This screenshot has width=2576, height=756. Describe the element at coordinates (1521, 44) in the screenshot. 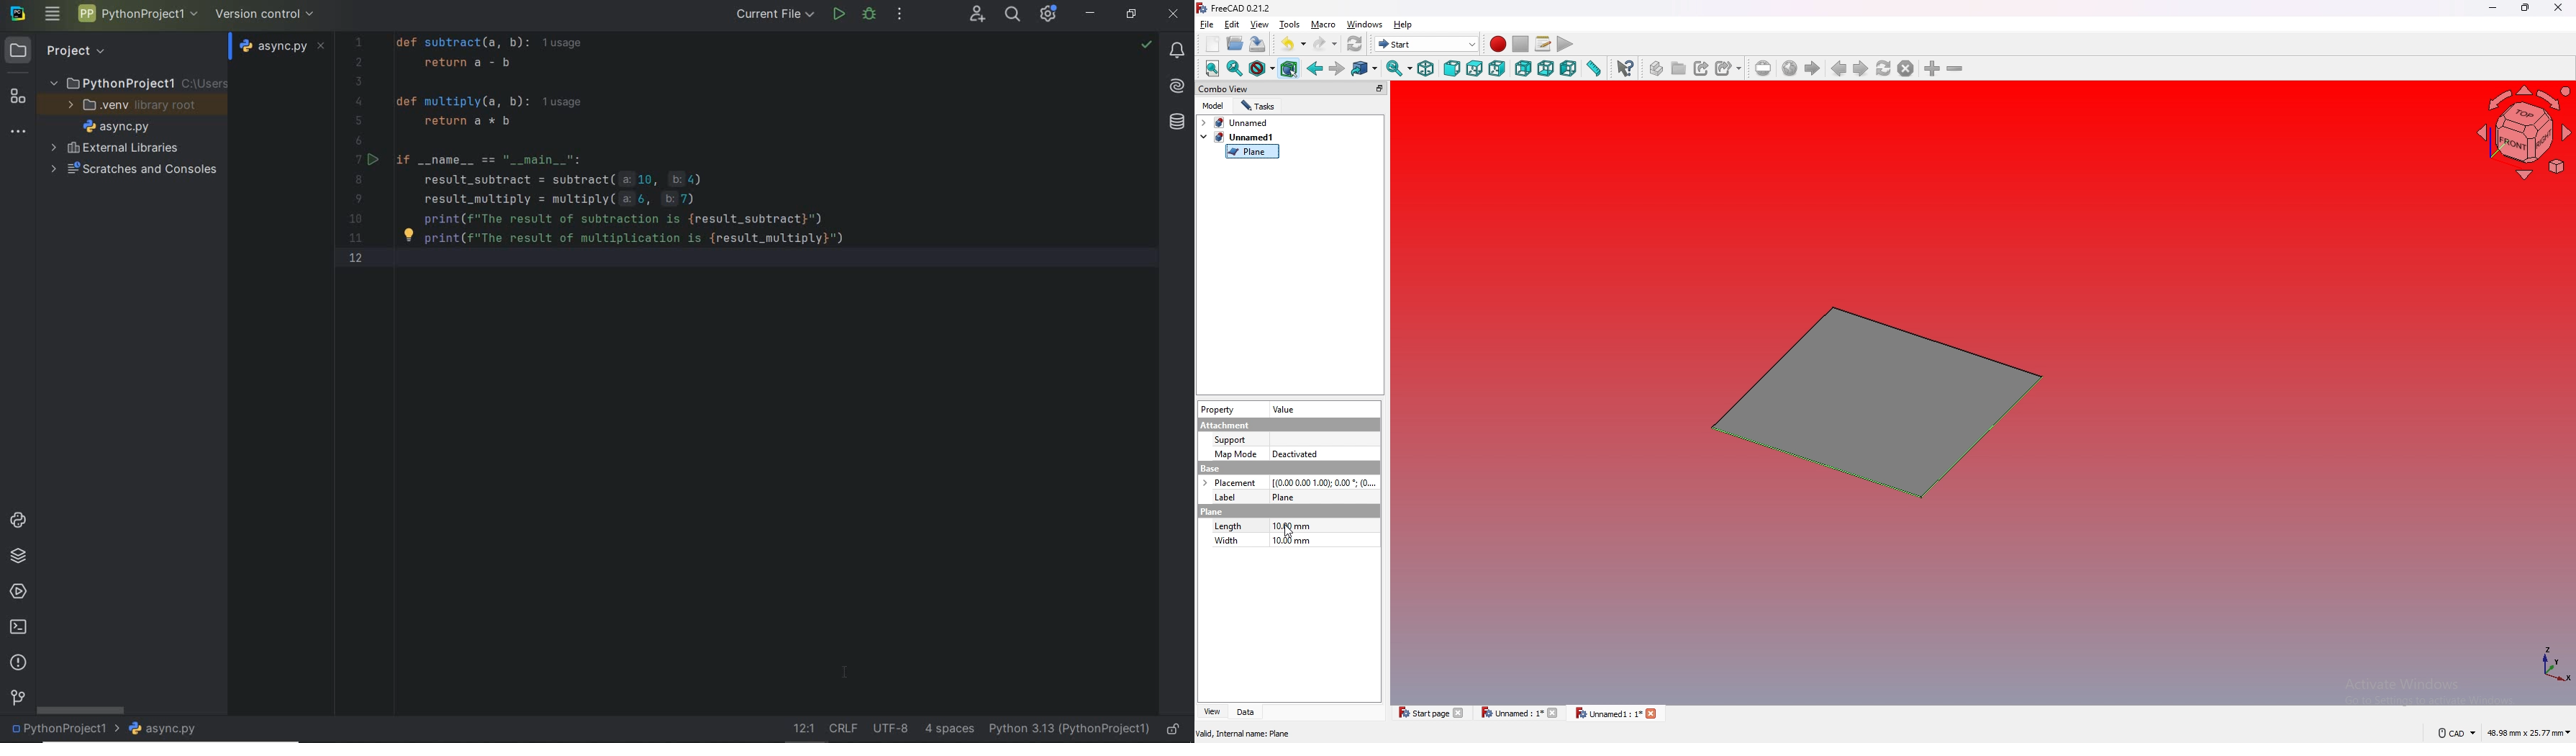

I see `stop recording macros` at that location.